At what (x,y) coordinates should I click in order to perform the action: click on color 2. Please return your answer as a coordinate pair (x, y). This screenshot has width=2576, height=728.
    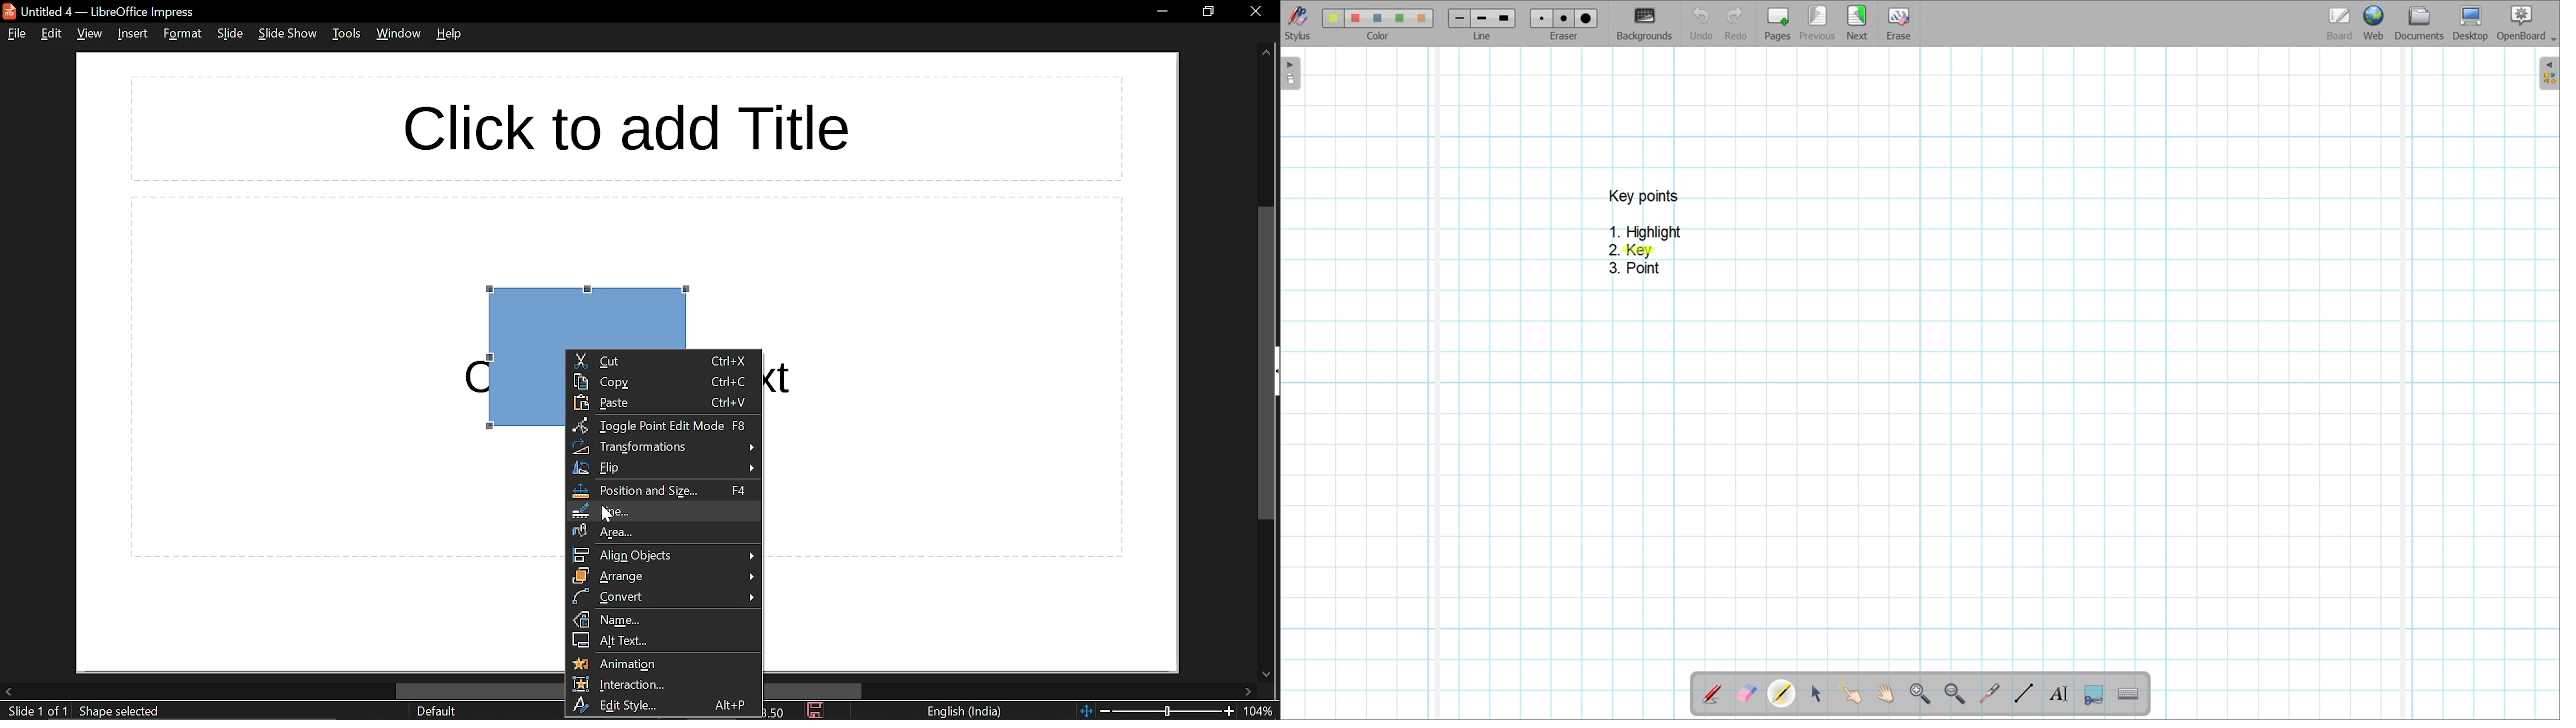
    Looking at the image, I should click on (1355, 19).